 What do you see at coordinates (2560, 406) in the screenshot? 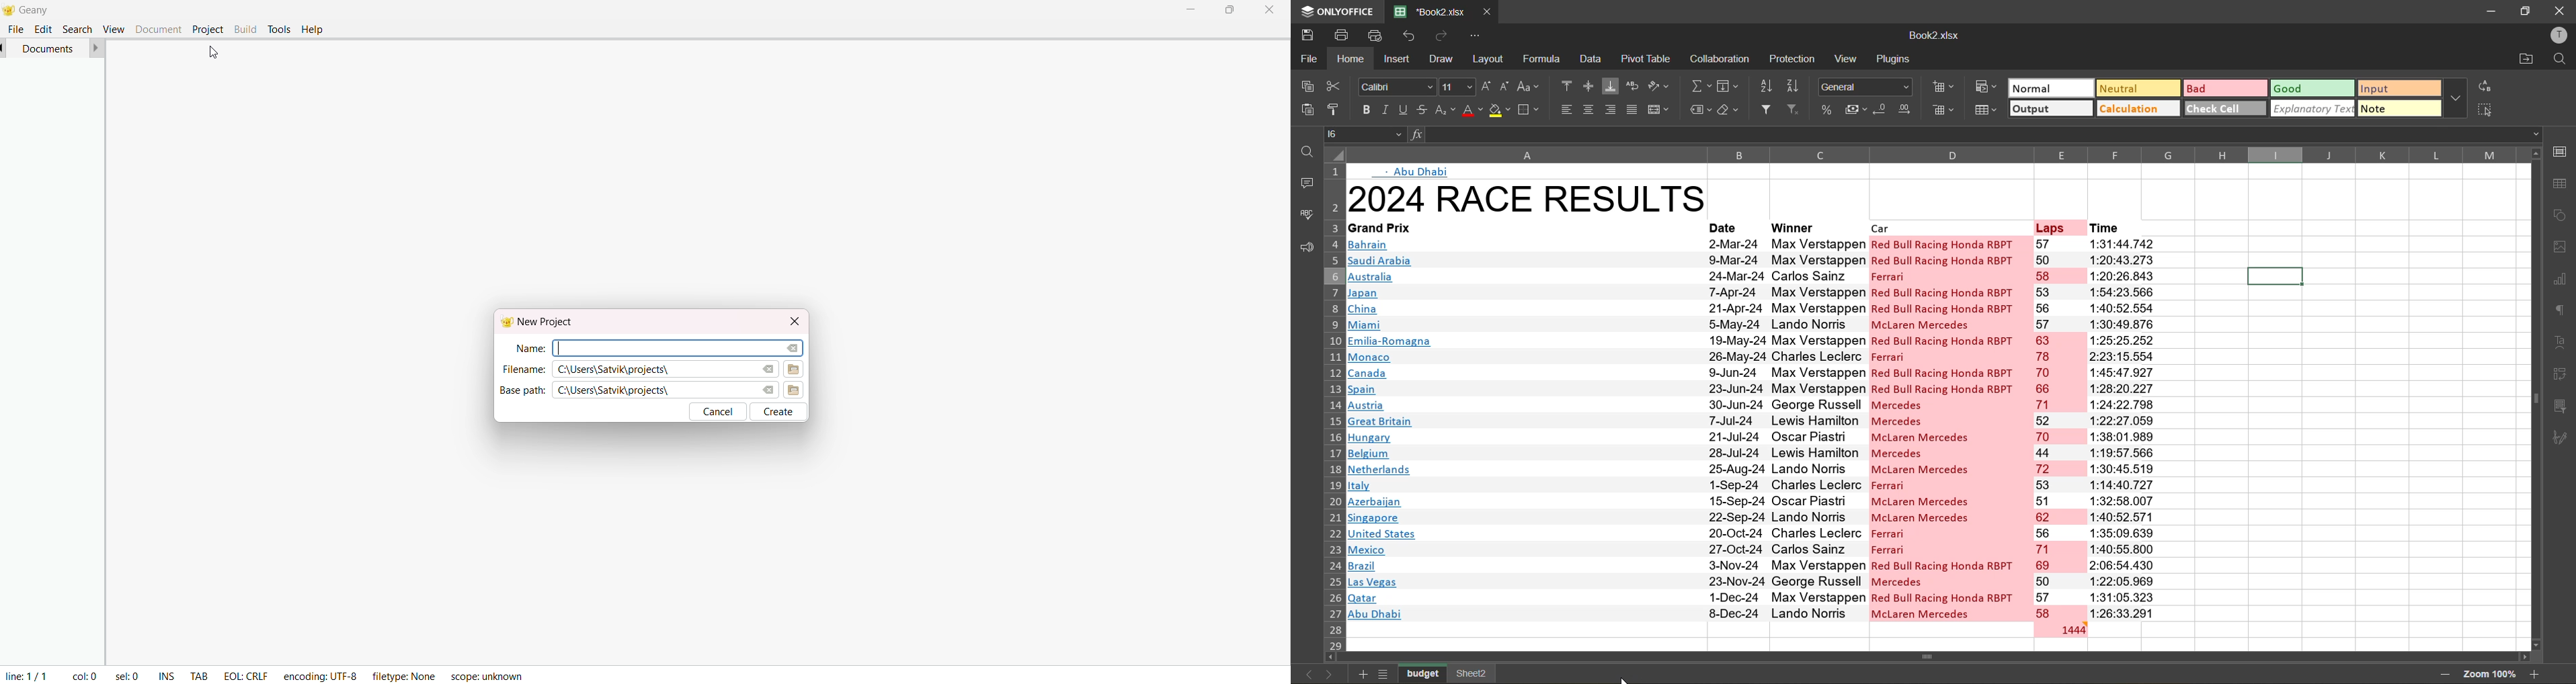
I see `slicer` at bounding box center [2560, 406].